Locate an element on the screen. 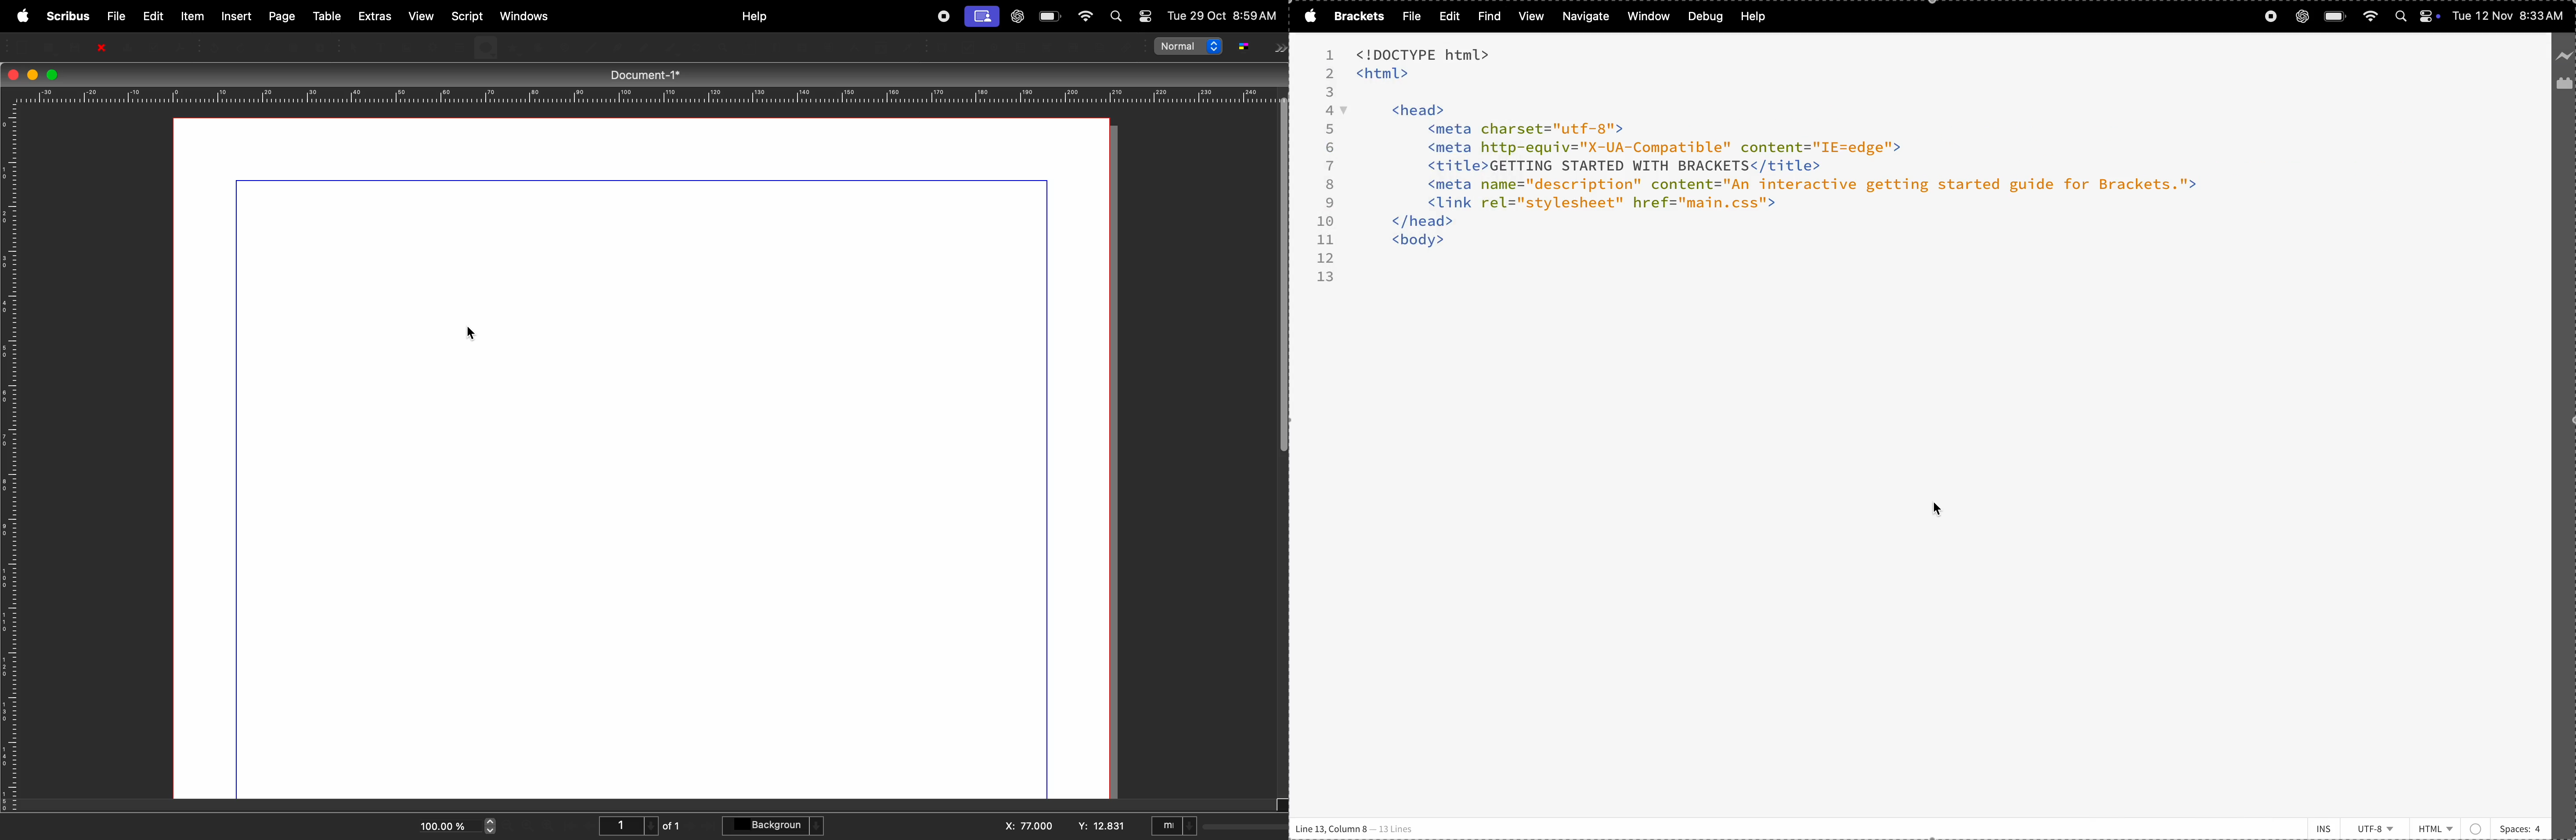 The width and height of the screenshot is (2576, 840). insert is located at coordinates (236, 16).